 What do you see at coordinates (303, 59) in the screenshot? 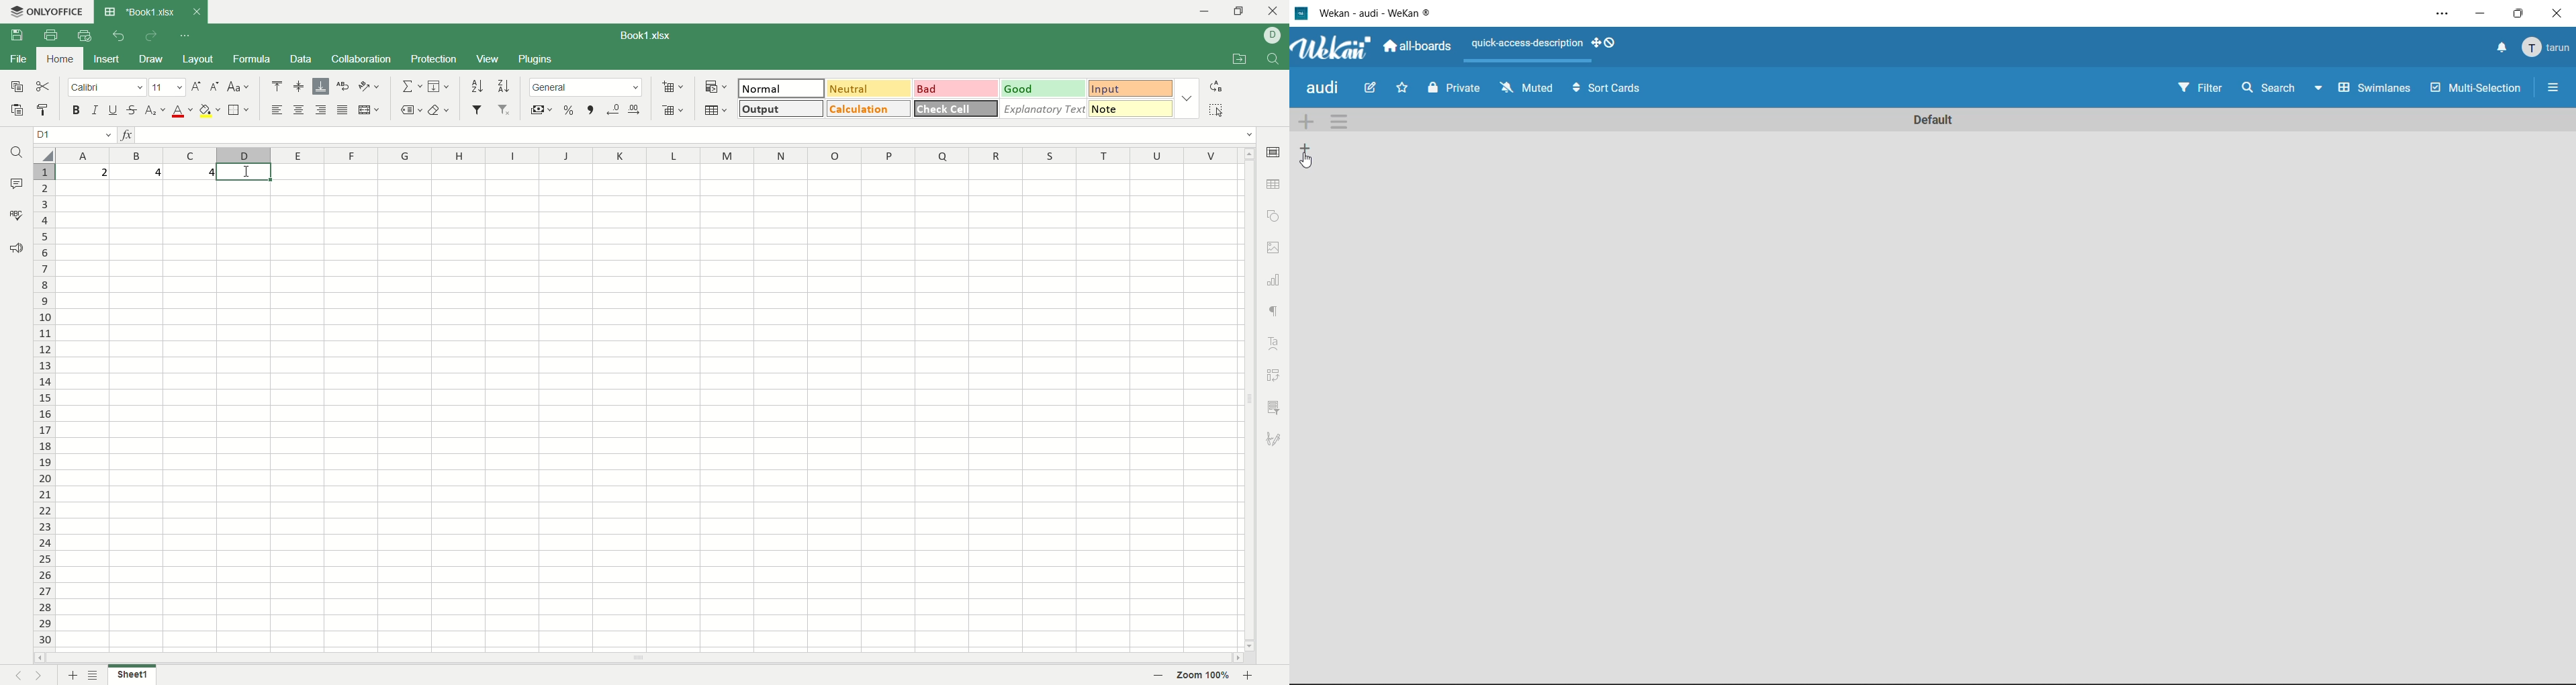
I see `data` at bounding box center [303, 59].